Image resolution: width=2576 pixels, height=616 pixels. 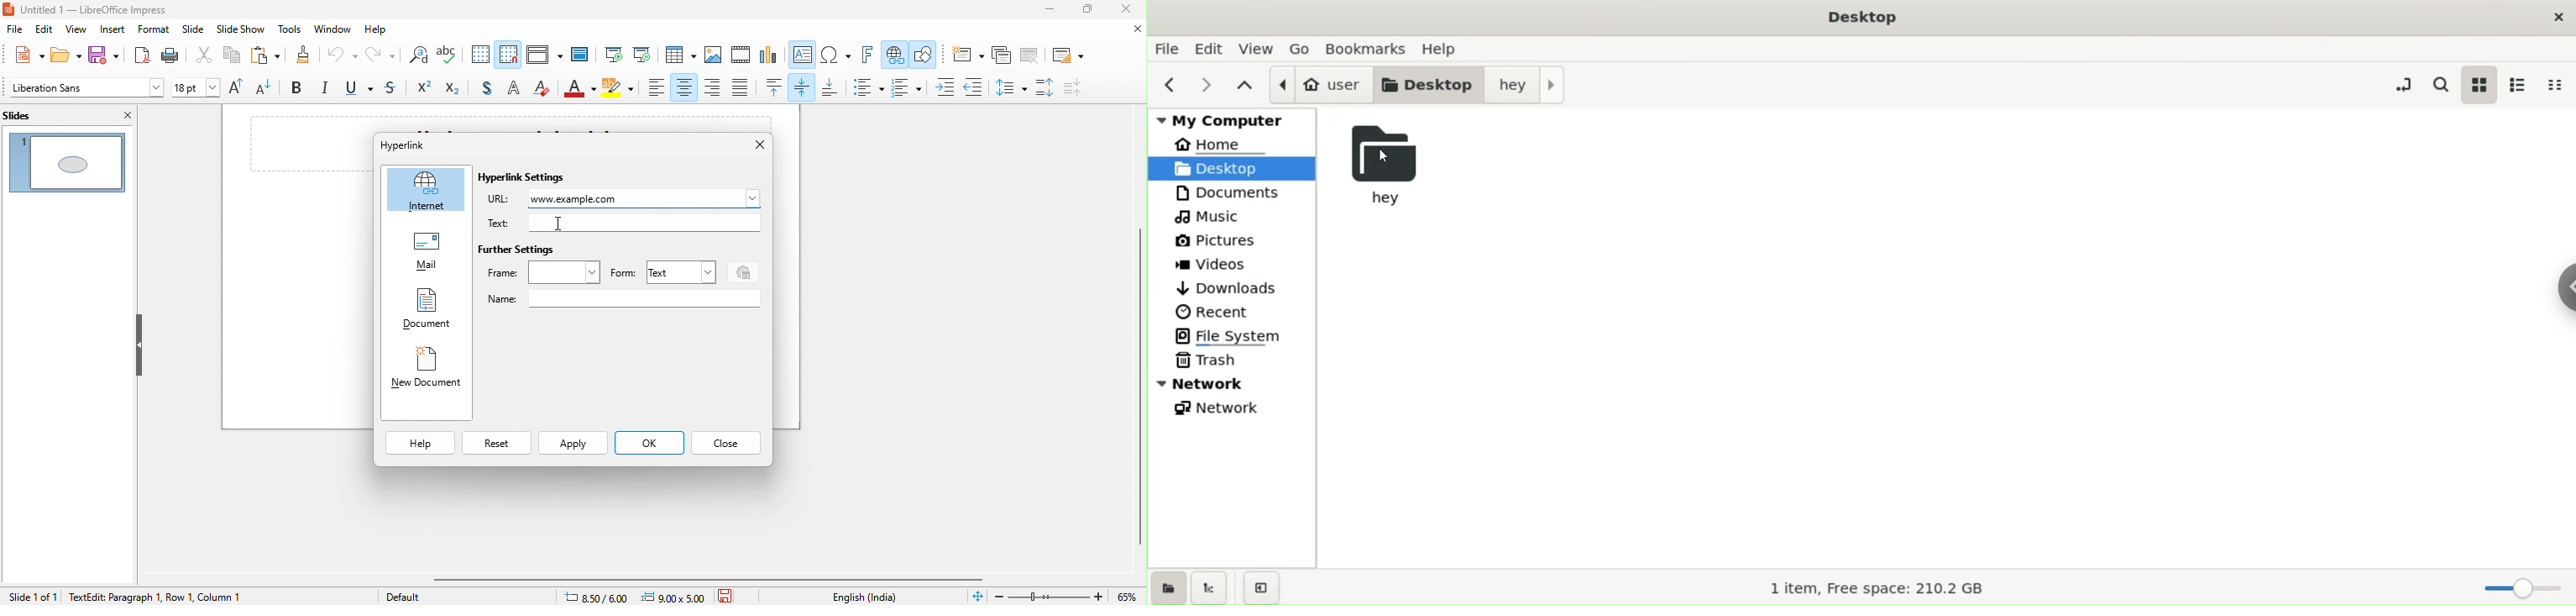 What do you see at coordinates (977, 597) in the screenshot?
I see `fit slide to fit window` at bounding box center [977, 597].